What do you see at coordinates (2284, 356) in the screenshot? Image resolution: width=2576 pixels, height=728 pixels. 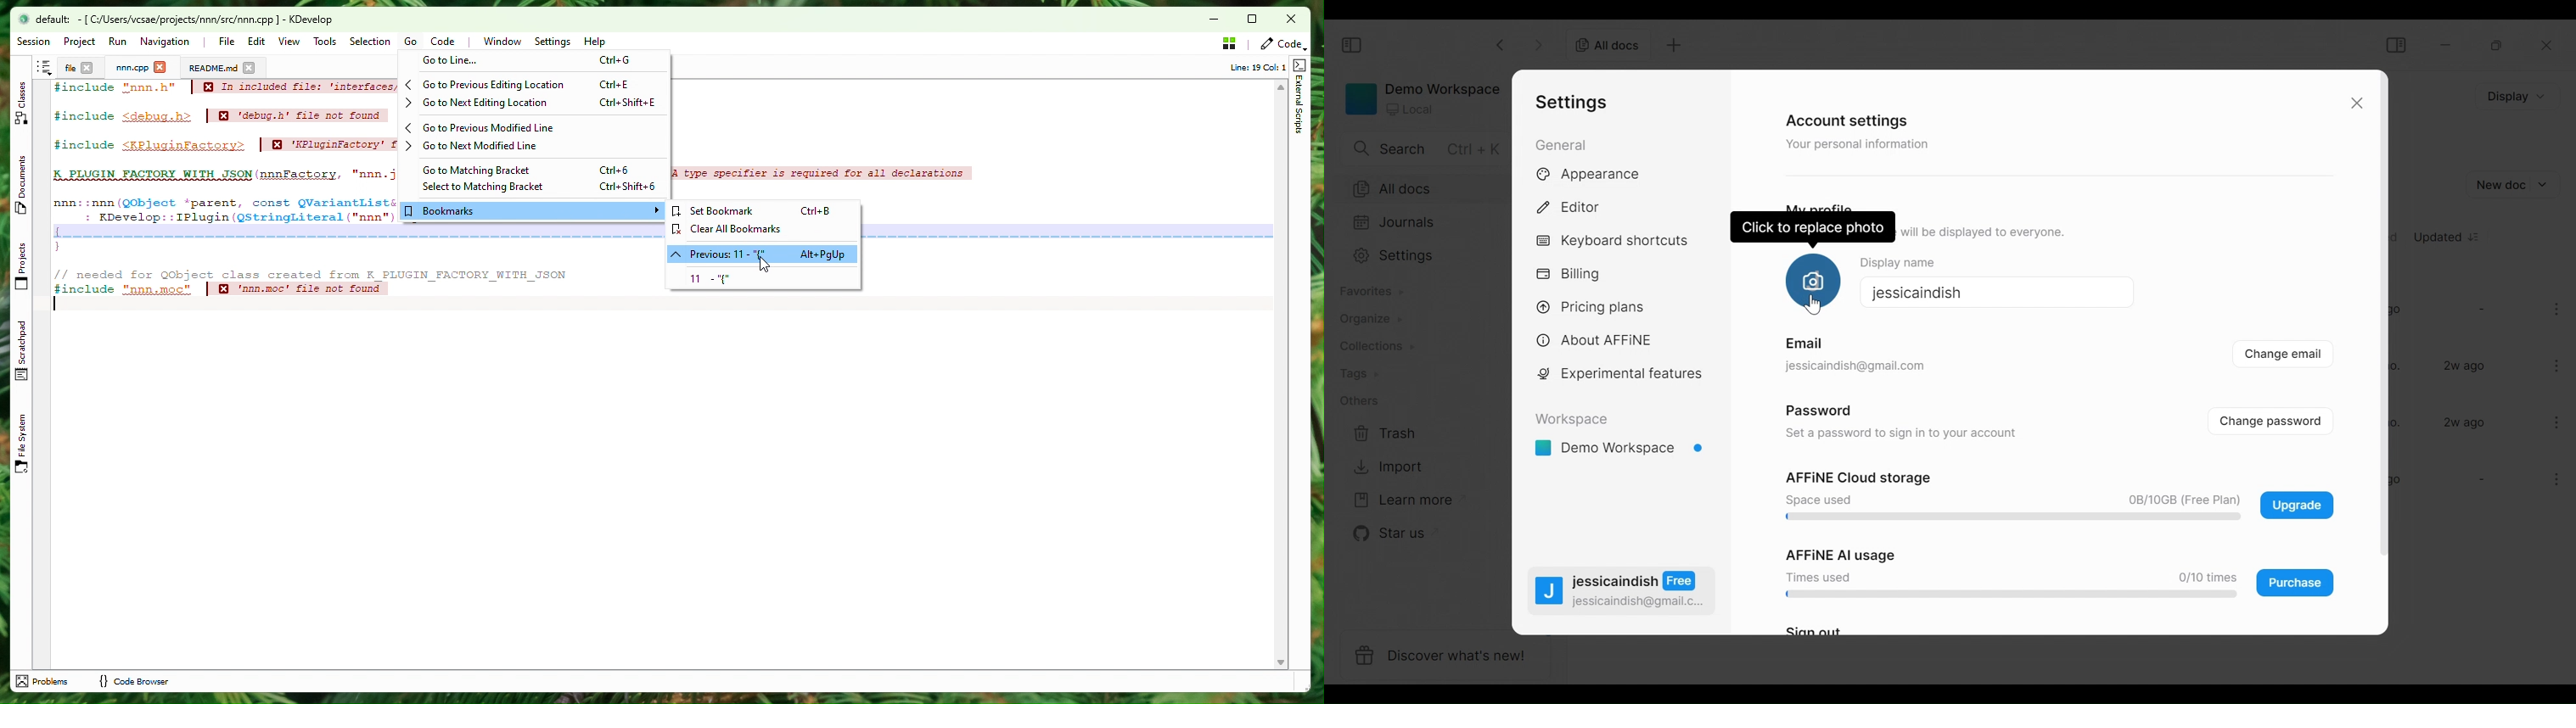 I see `Change email` at bounding box center [2284, 356].